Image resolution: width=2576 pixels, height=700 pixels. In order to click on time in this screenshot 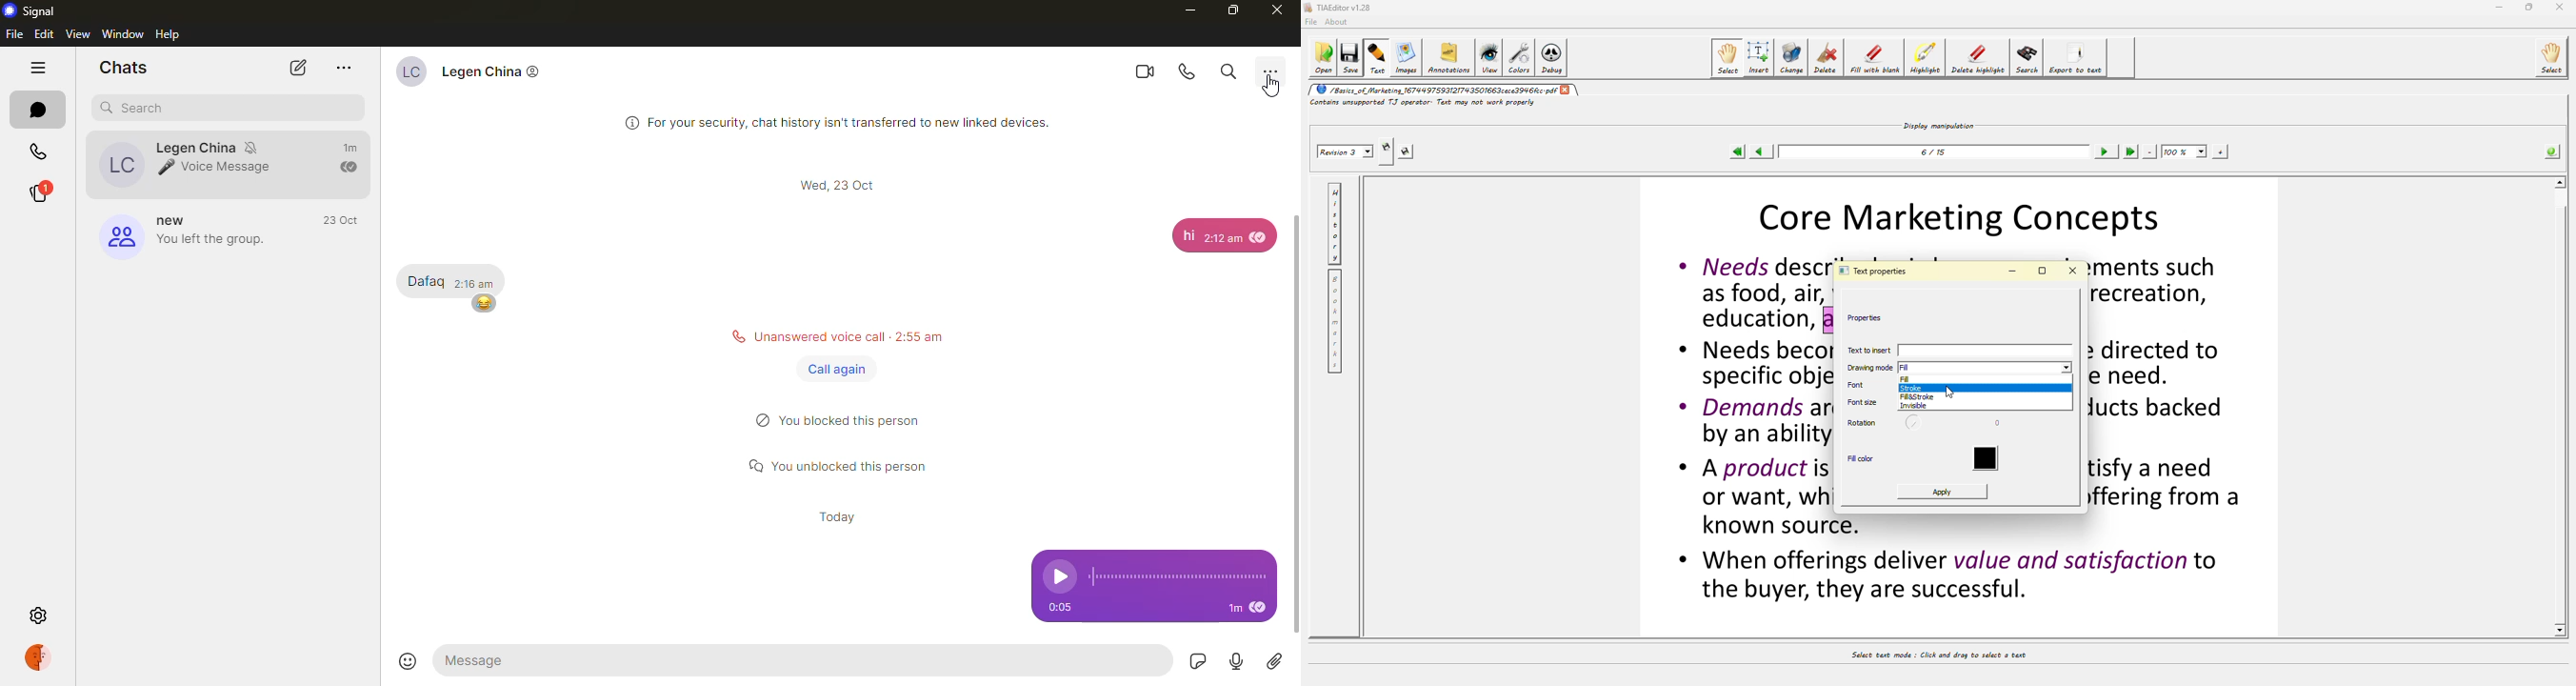, I will do `click(833, 517)`.